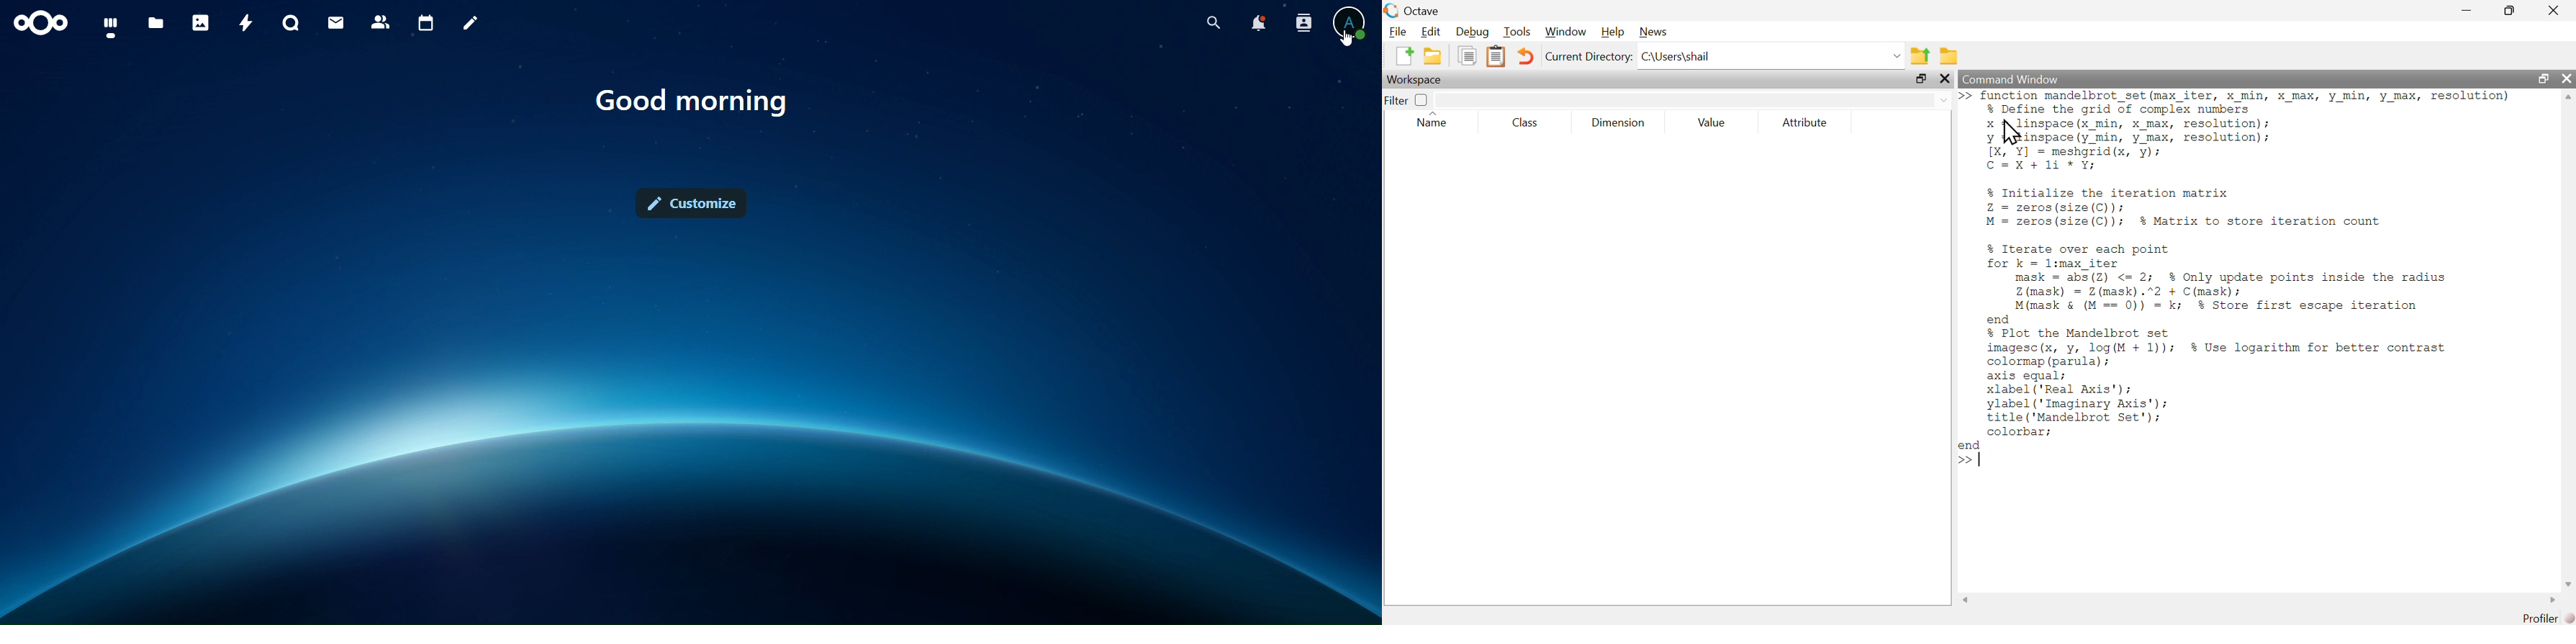 This screenshot has height=644, width=2576. I want to click on text, so click(699, 104).